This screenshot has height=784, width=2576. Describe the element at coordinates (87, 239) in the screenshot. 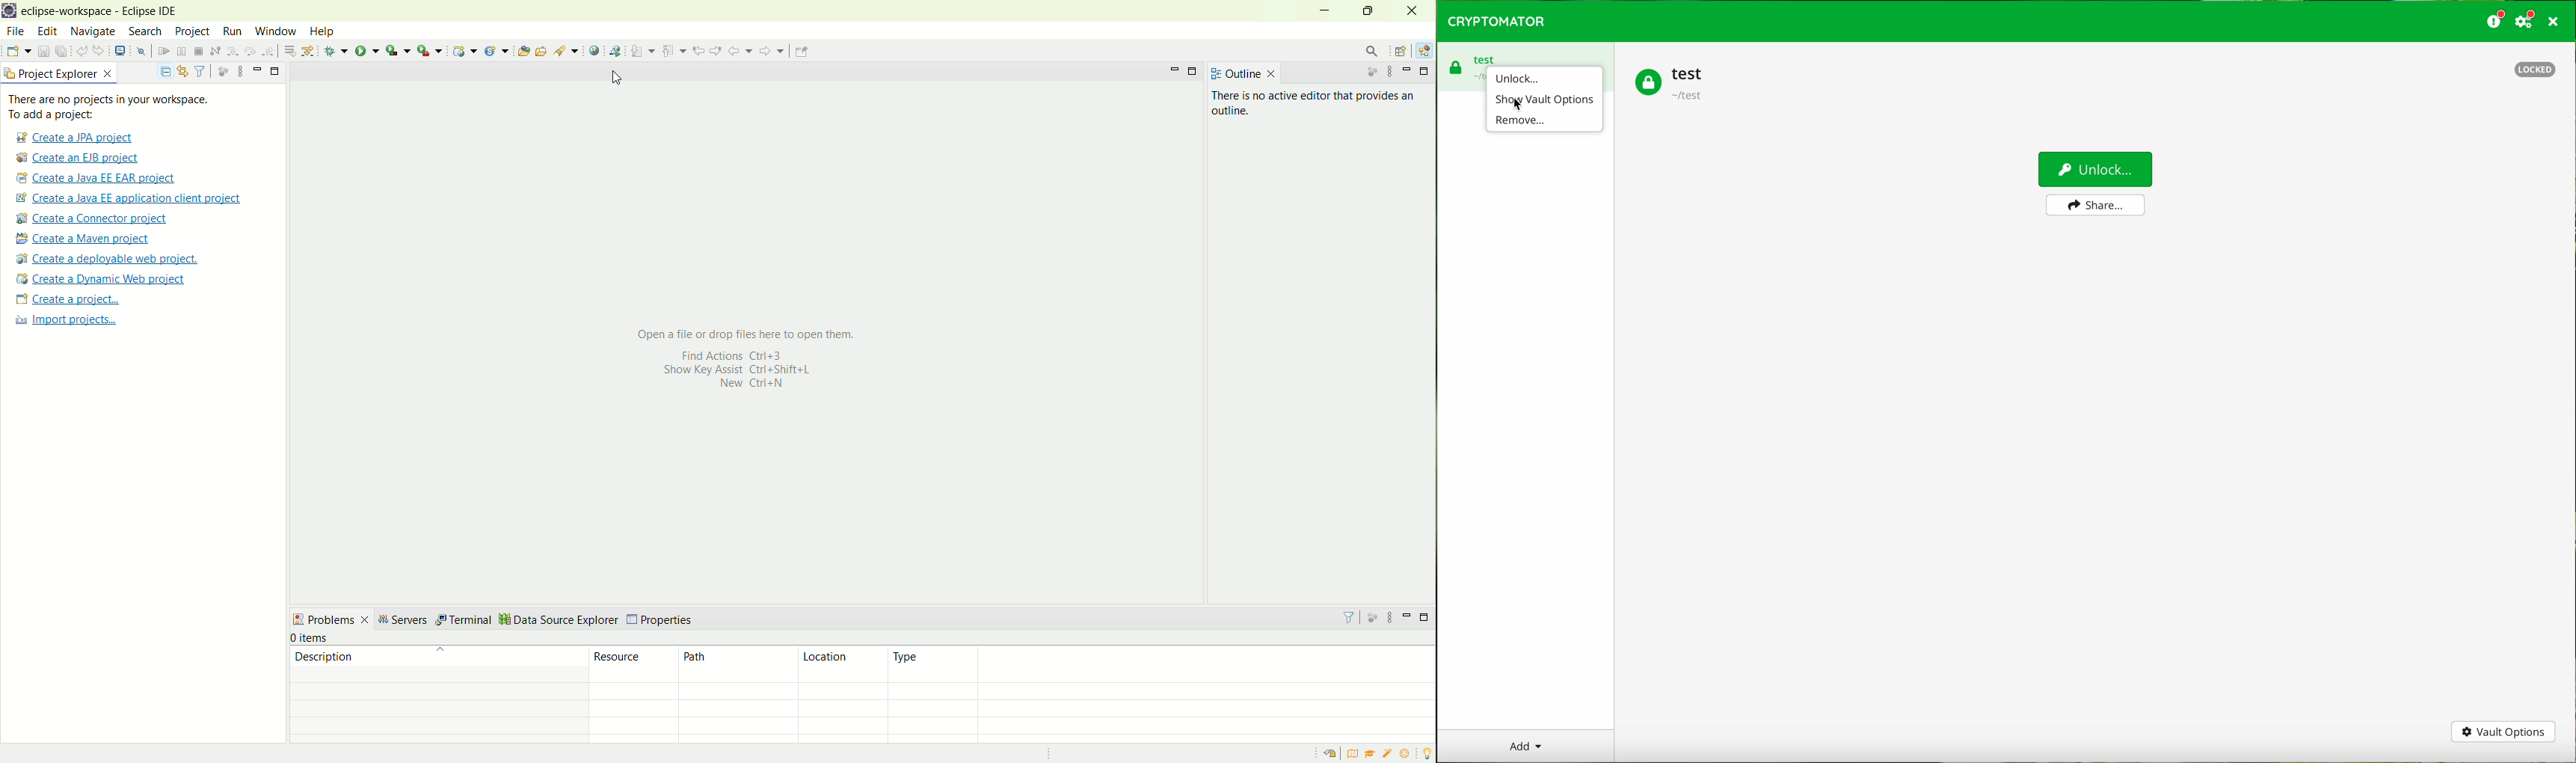

I see `create a maven project` at that location.